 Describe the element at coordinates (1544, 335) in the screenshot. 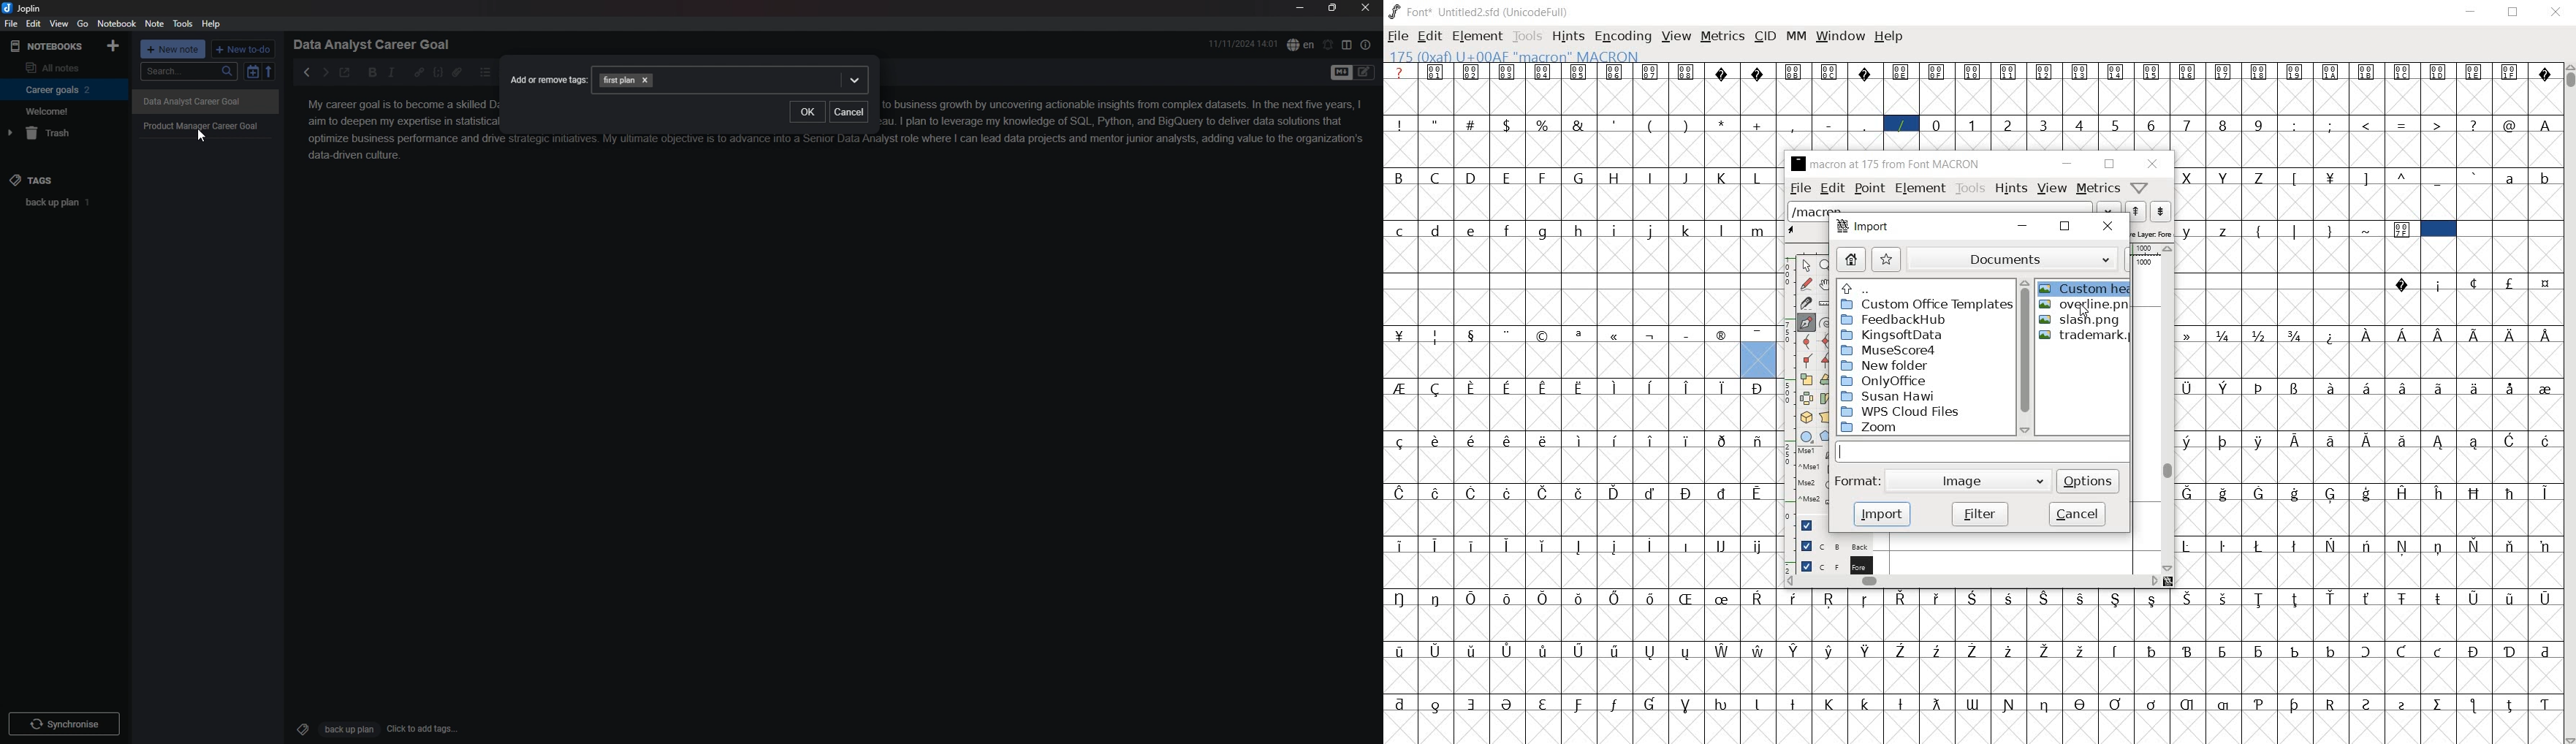

I see `Symbol` at that location.